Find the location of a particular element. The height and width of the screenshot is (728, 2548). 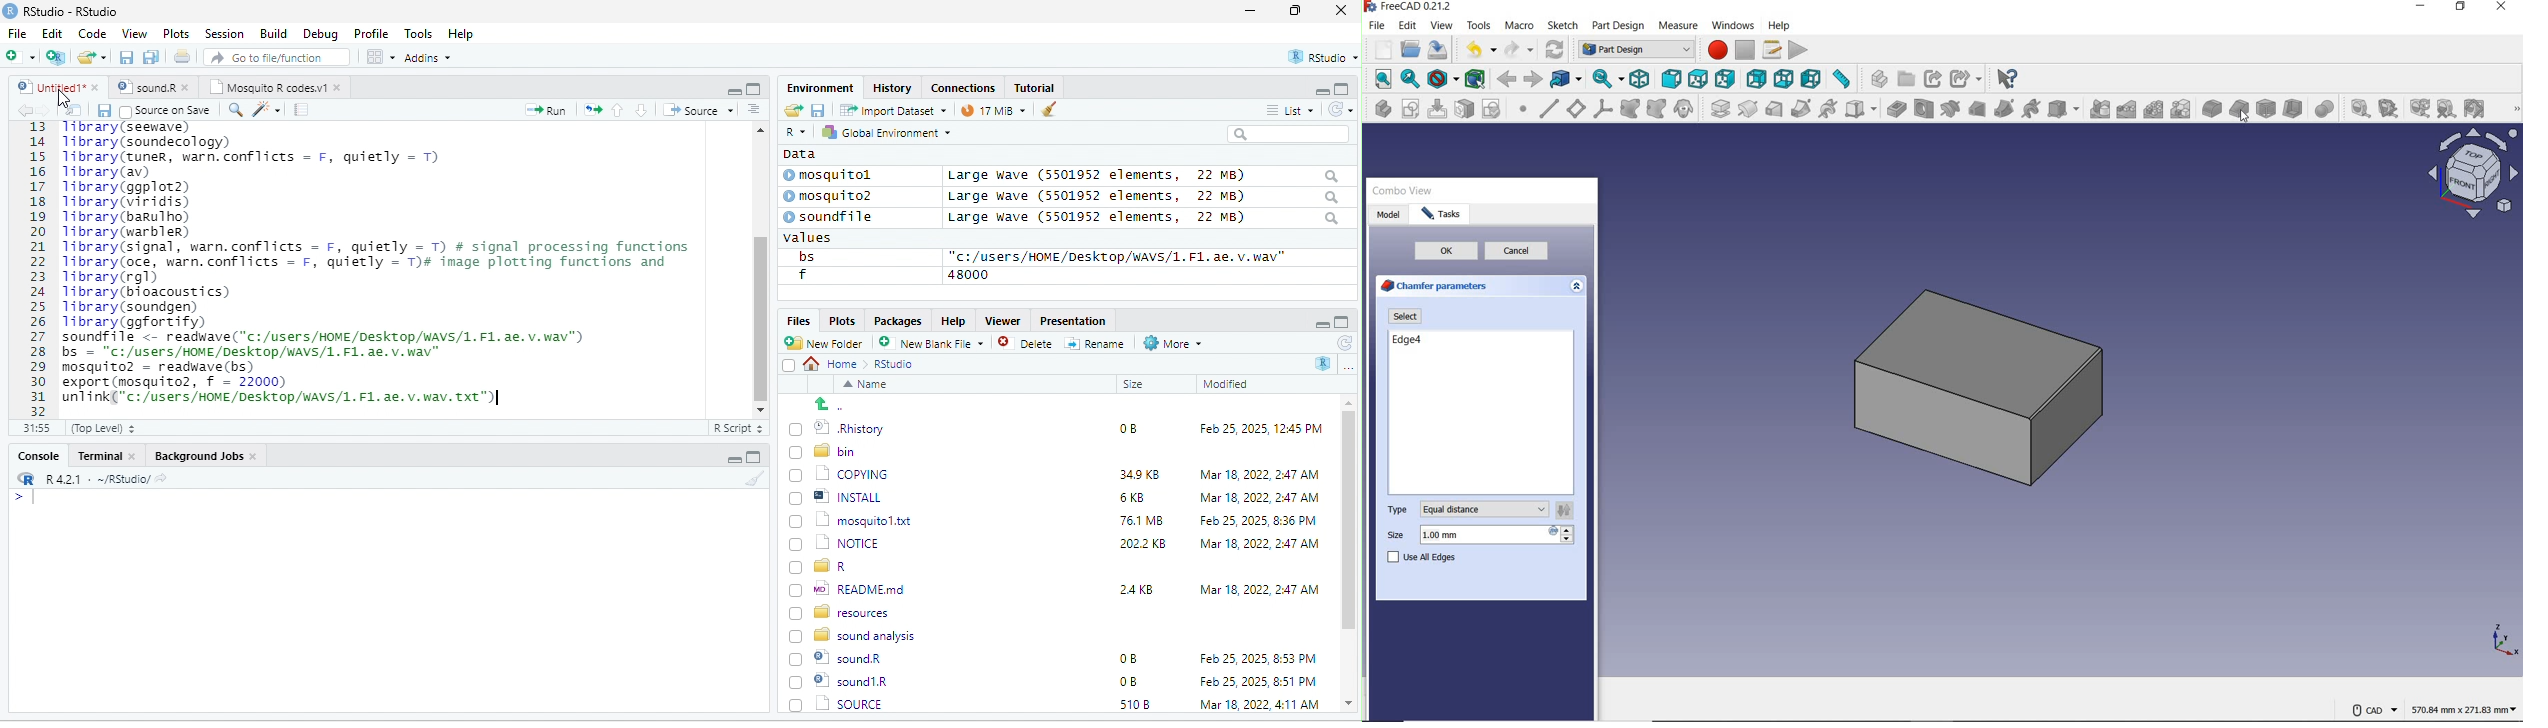

view is located at coordinates (380, 57).